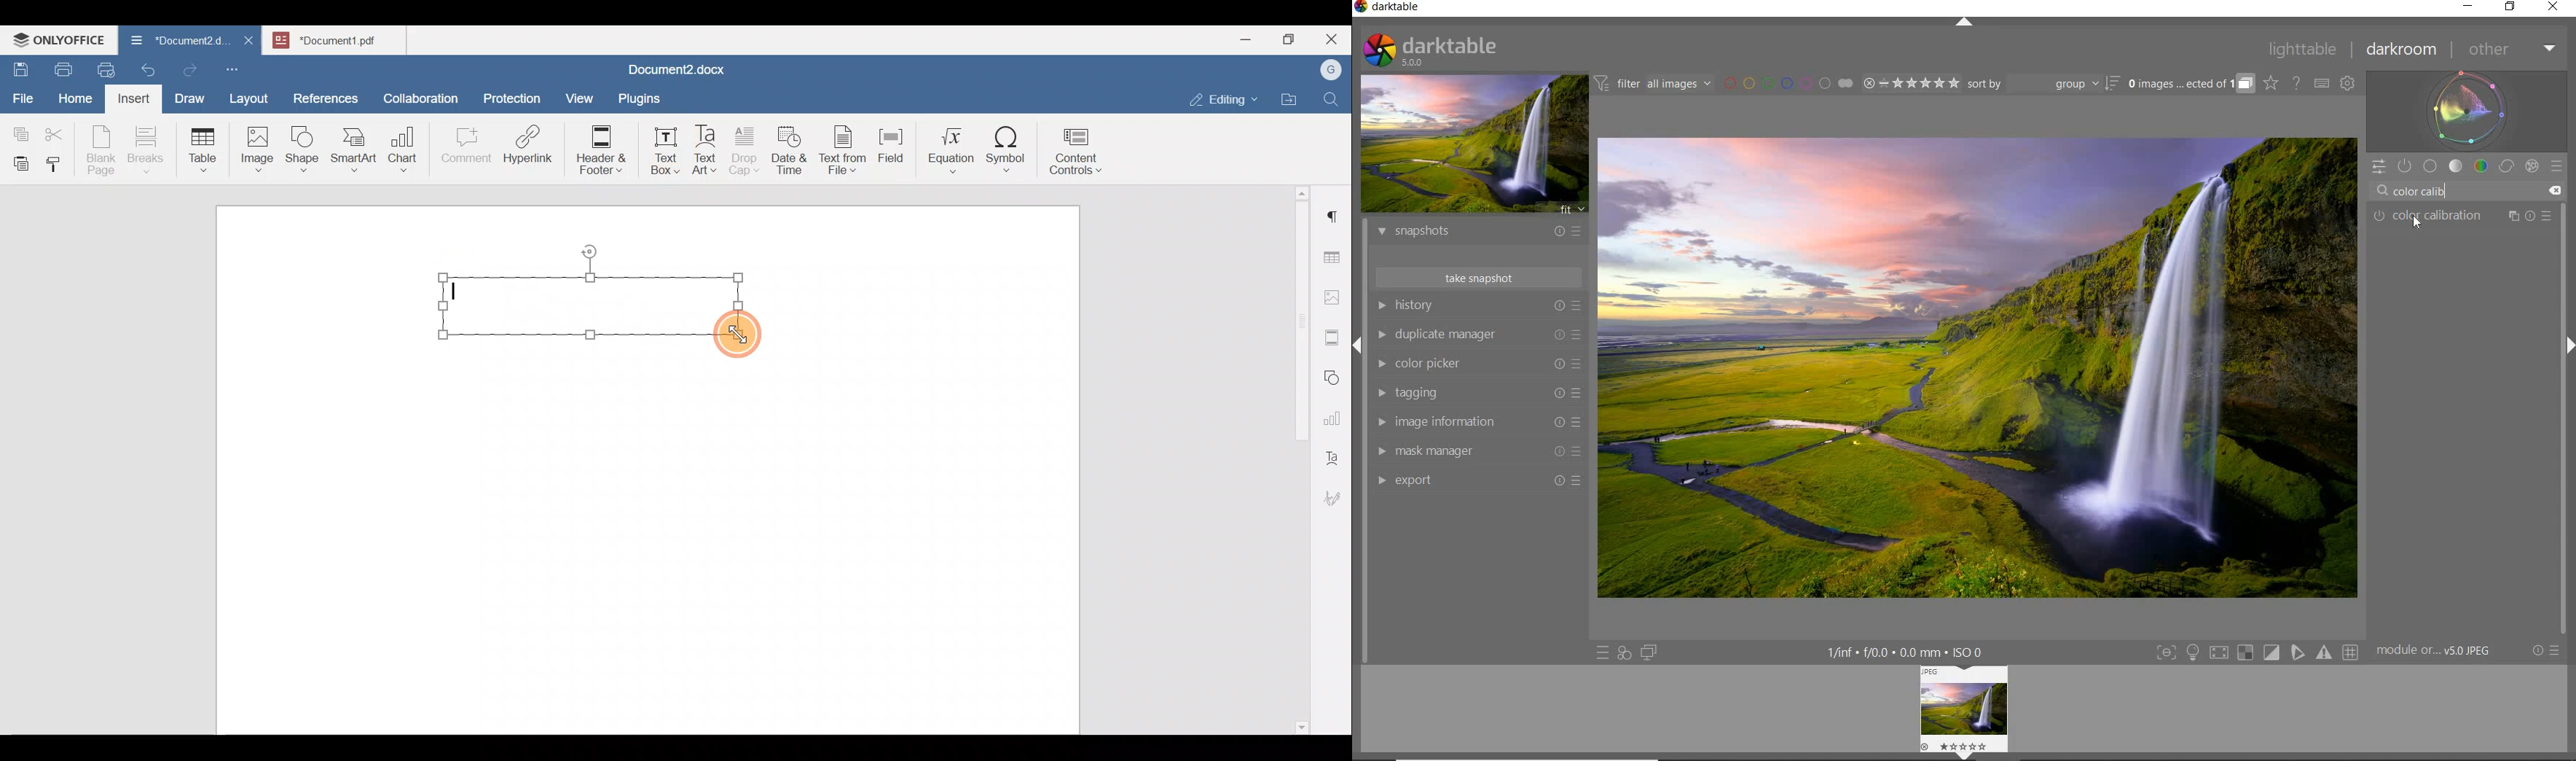 The width and height of the screenshot is (2576, 784). Describe the element at coordinates (1078, 156) in the screenshot. I see `Content controls` at that location.